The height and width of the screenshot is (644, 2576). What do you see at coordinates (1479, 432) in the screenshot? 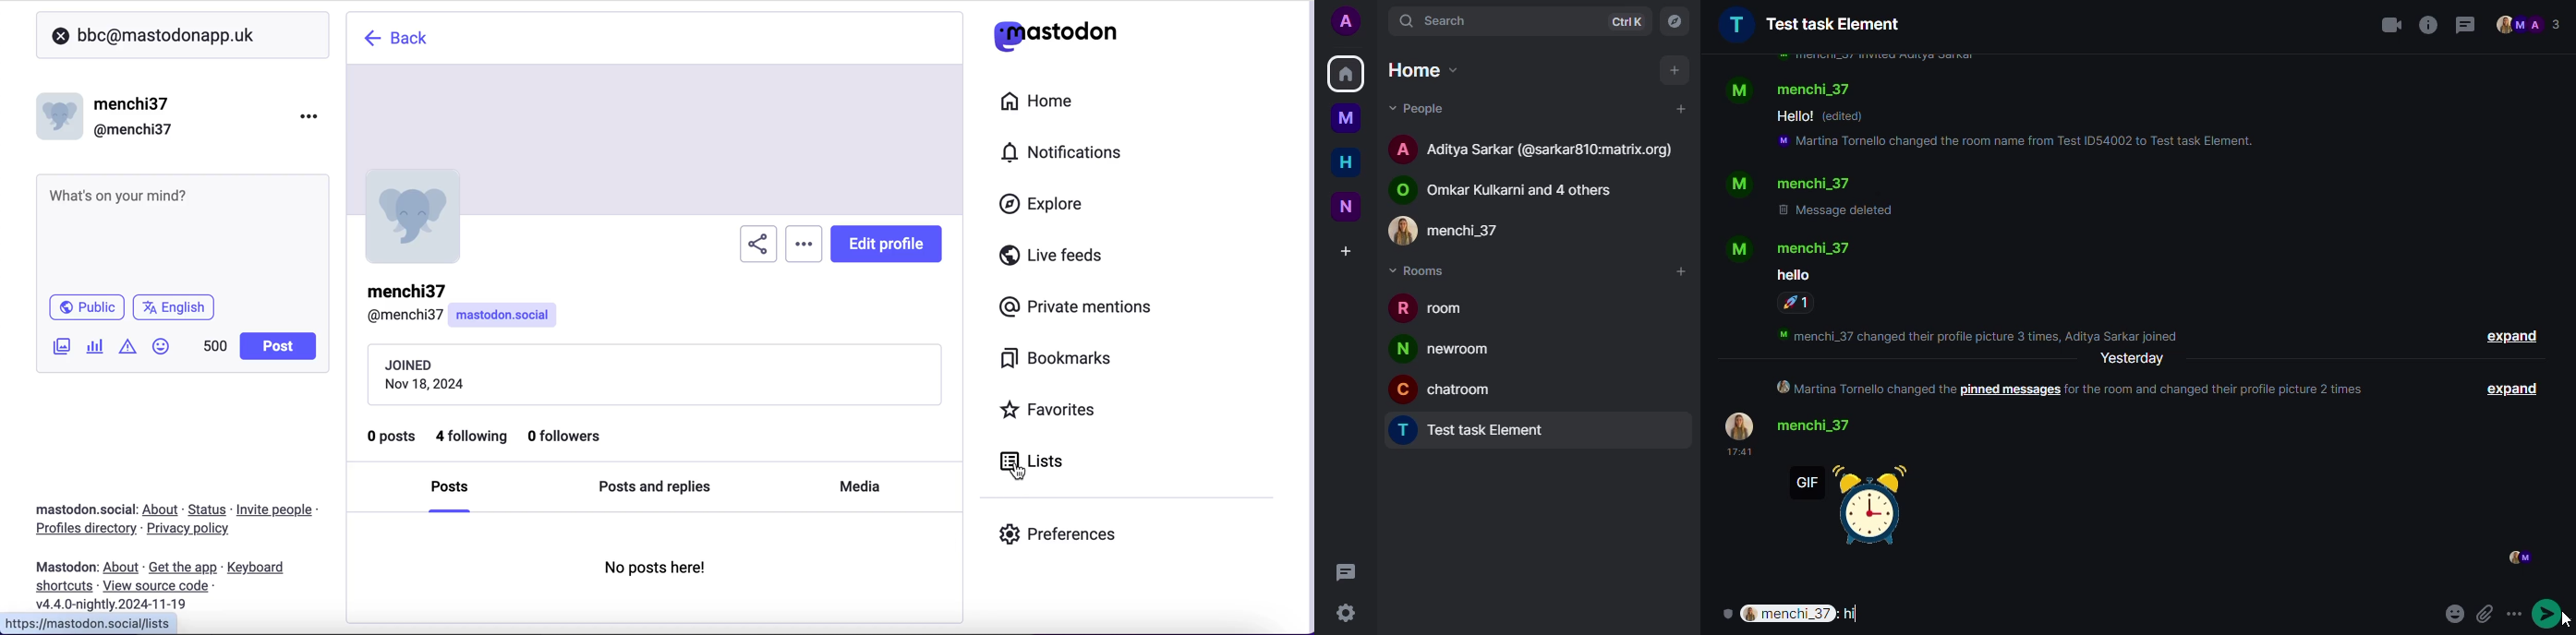
I see `Test task element` at bounding box center [1479, 432].